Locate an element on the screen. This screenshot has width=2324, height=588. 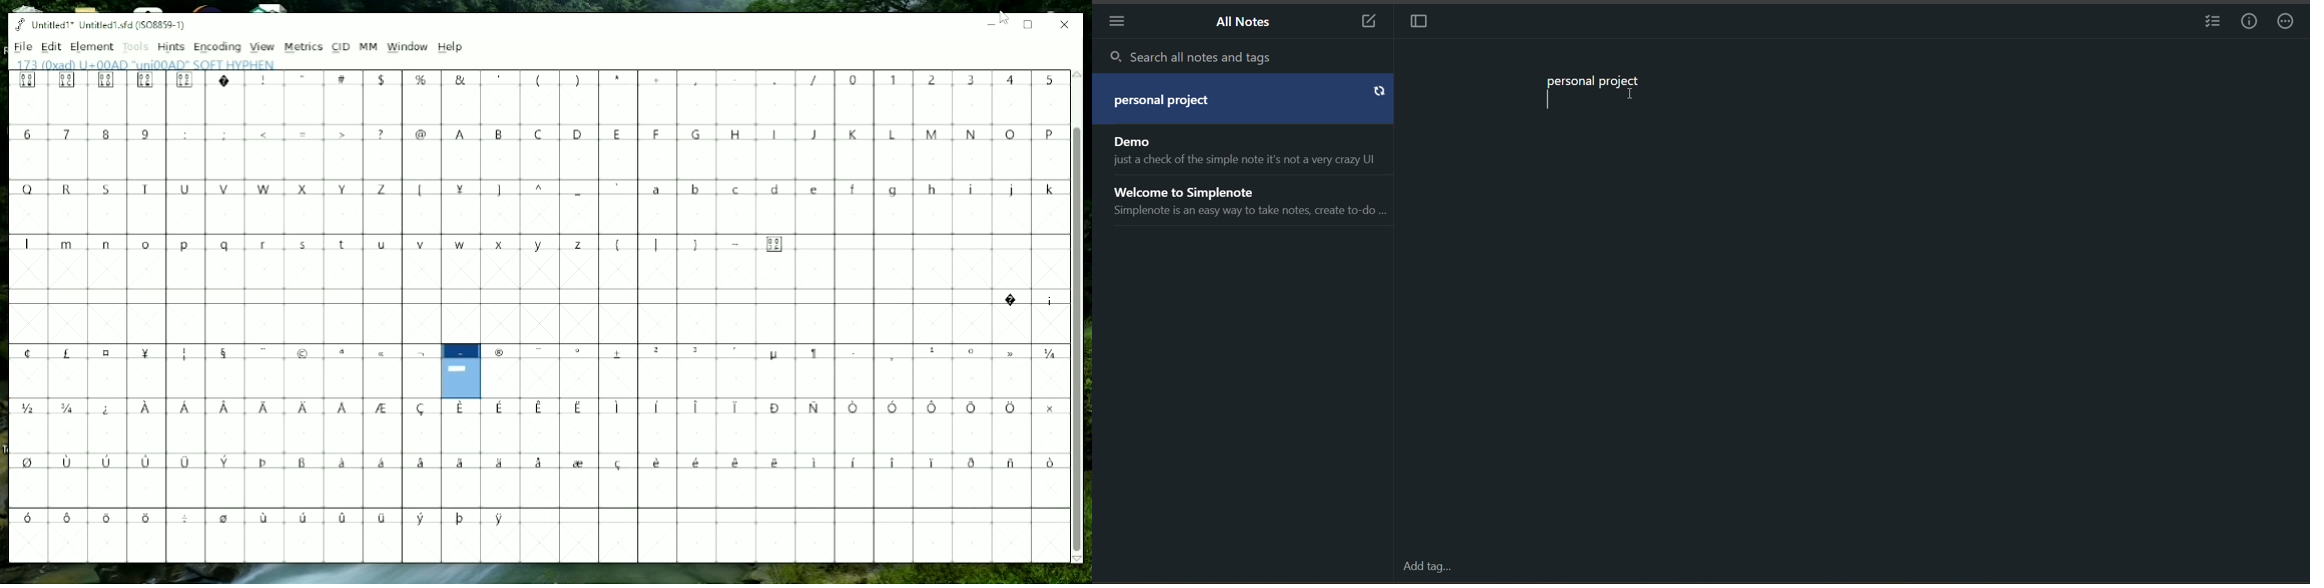
Capital Letters is located at coordinates (248, 190).